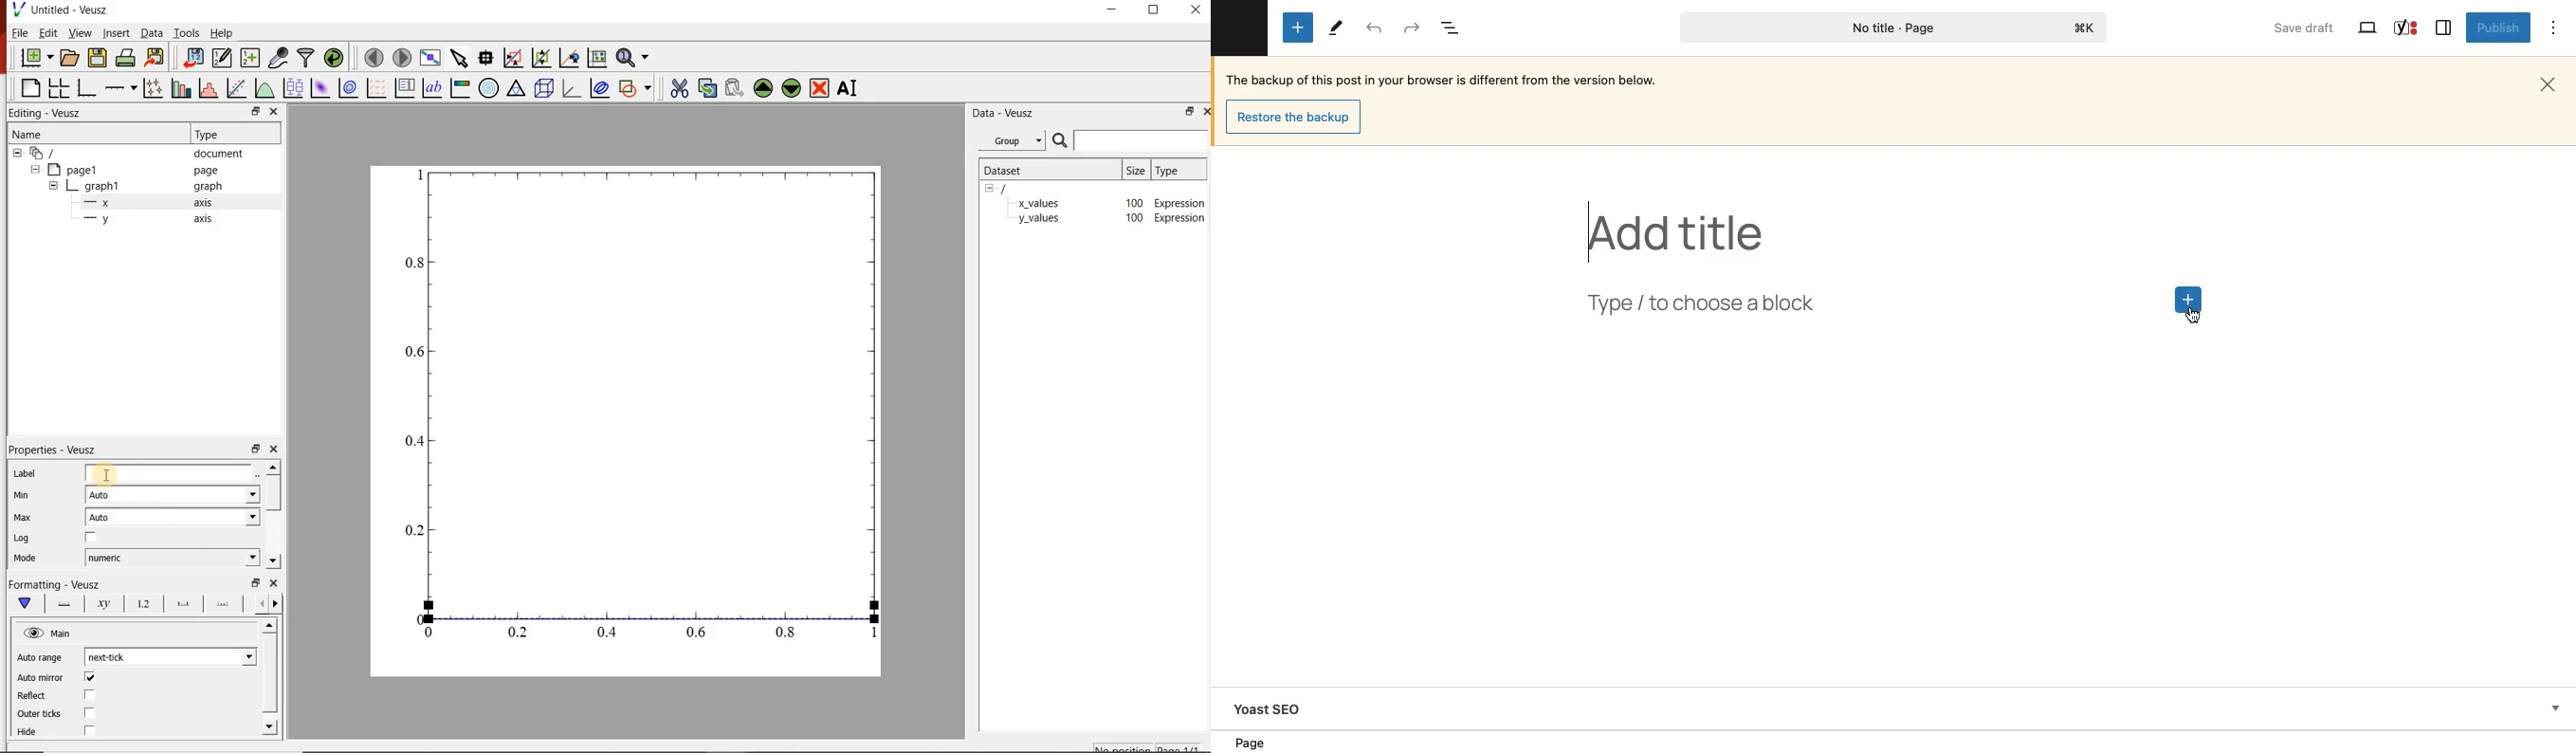 Image resolution: width=2576 pixels, height=756 pixels. Describe the element at coordinates (598, 88) in the screenshot. I see `plot covariance ellipse` at that location.